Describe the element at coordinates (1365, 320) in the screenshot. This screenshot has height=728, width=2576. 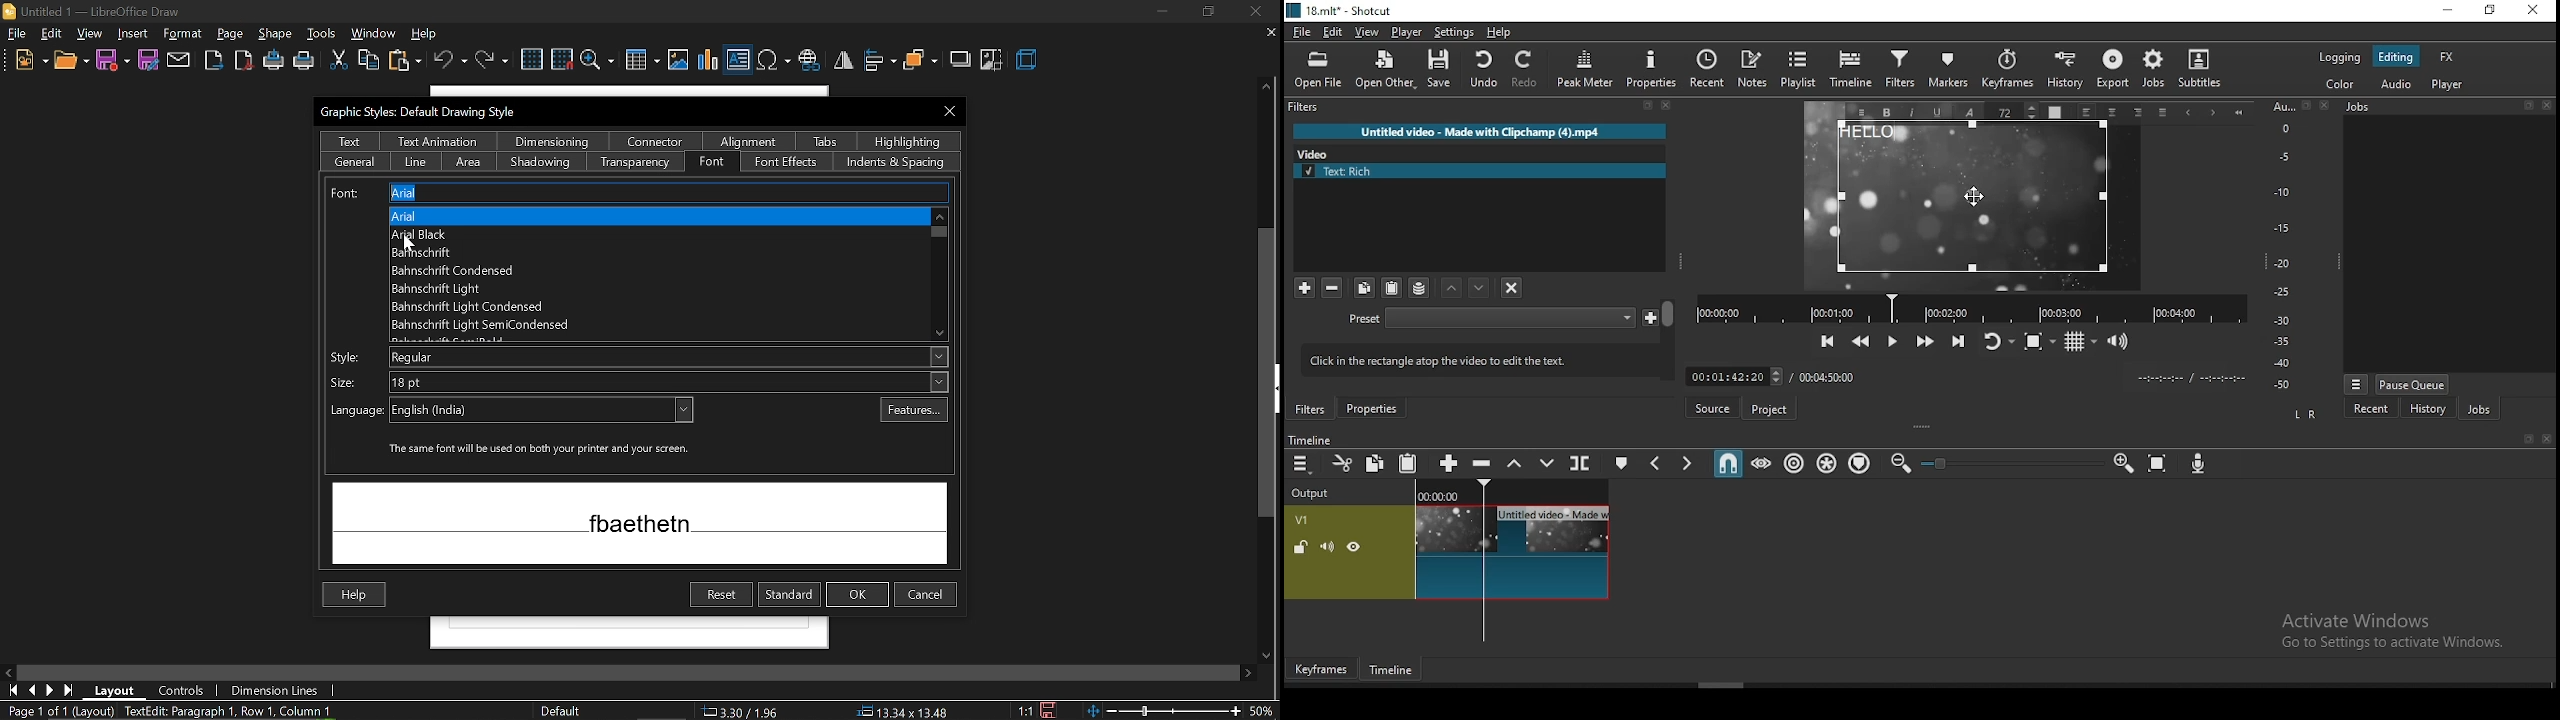
I see `Preset` at that location.